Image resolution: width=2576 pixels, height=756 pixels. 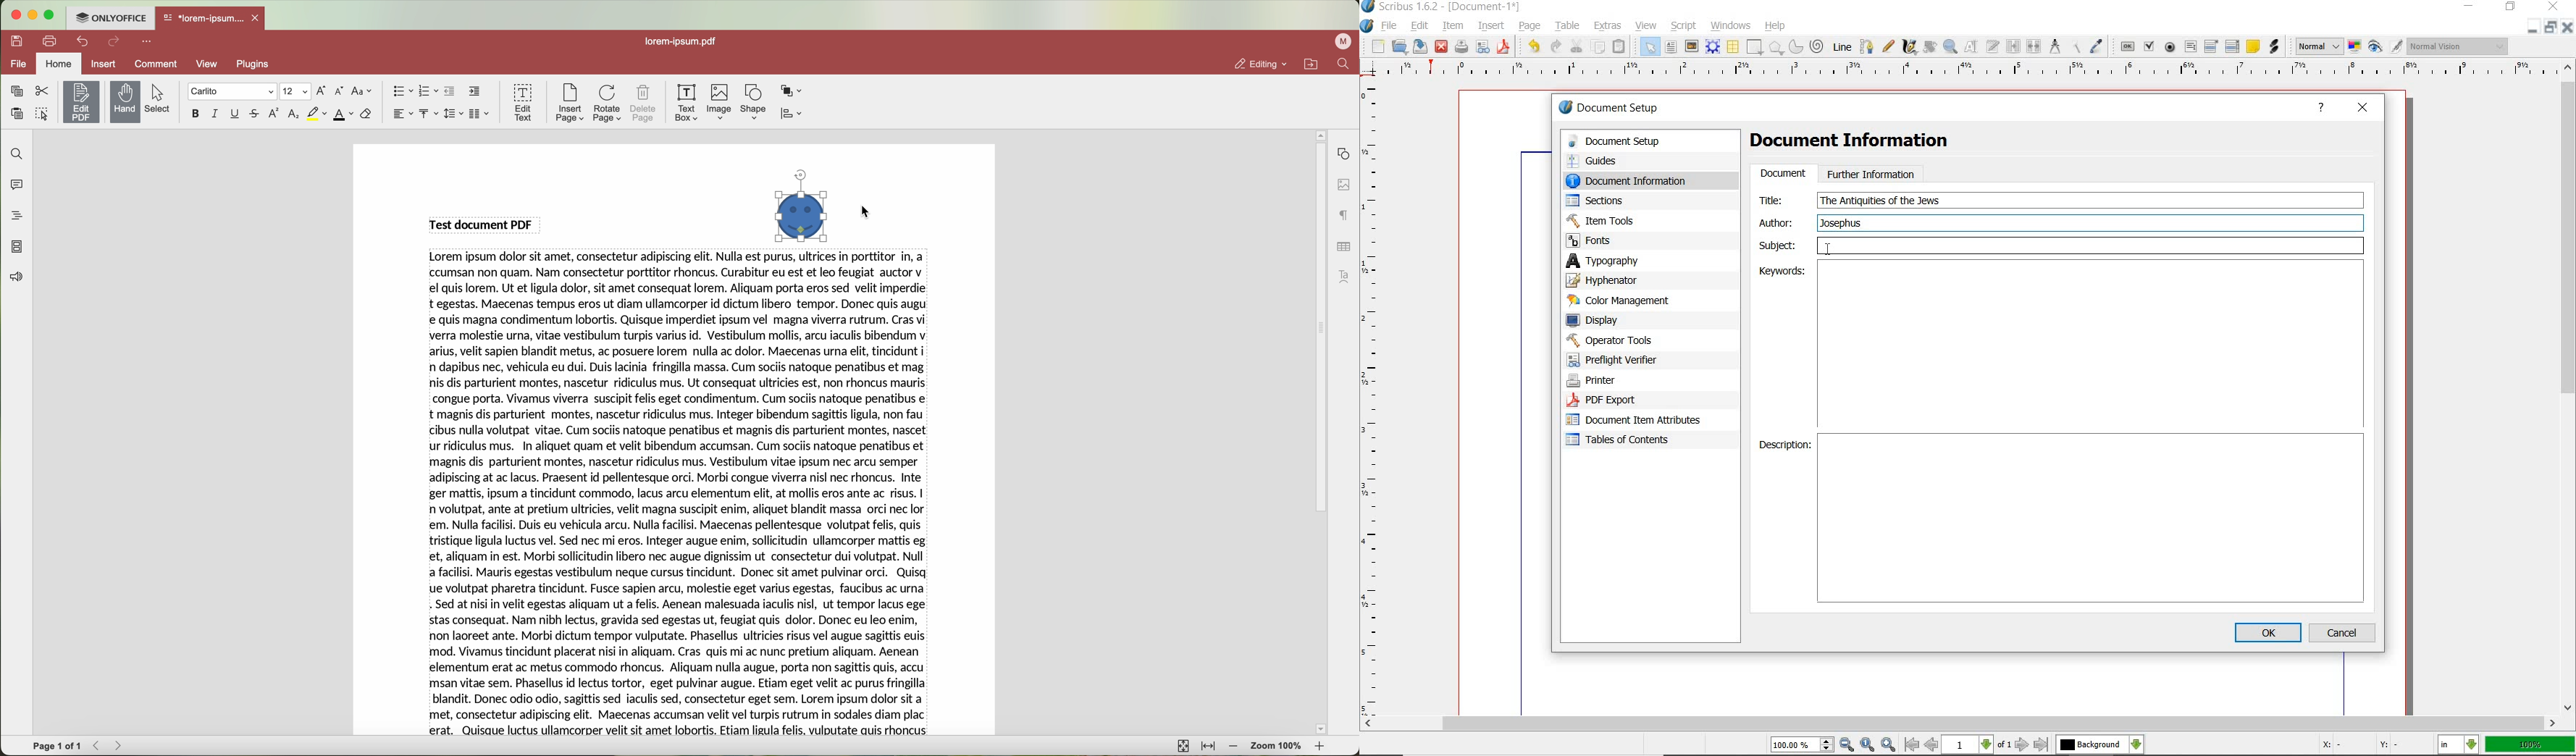 What do you see at coordinates (43, 116) in the screenshot?
I see `select all` at bounding box center [43, 116].